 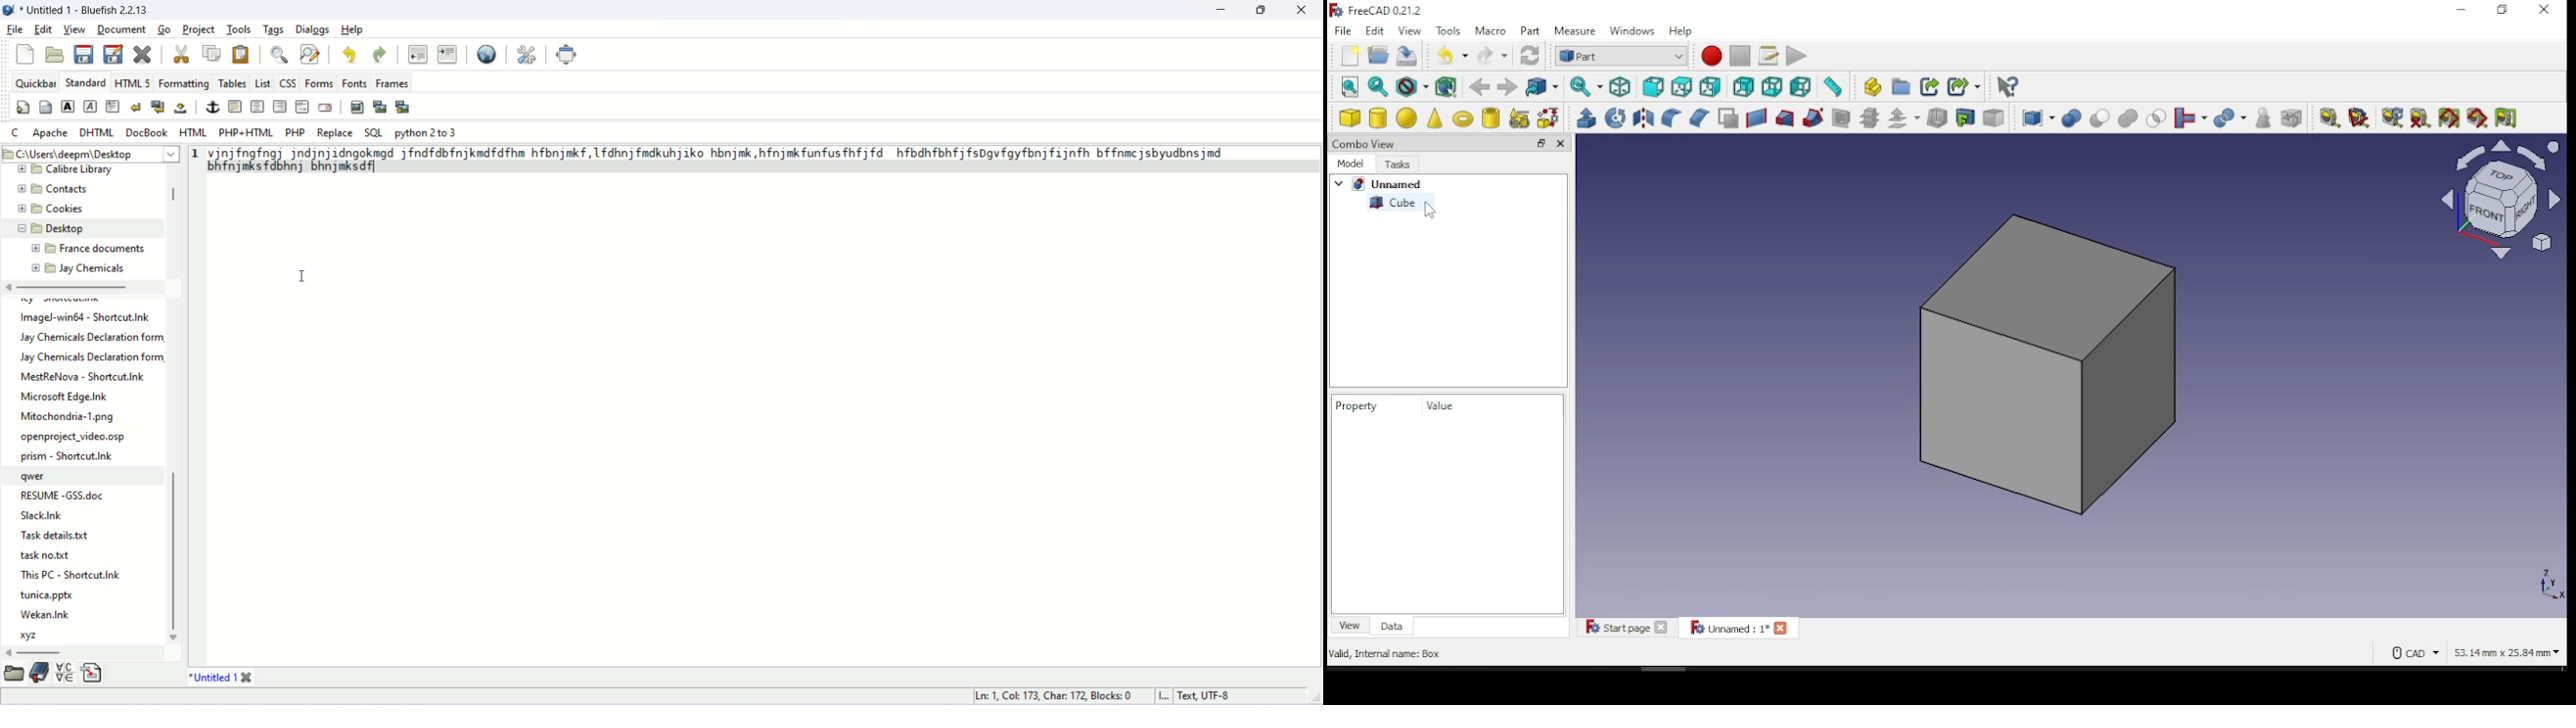 I want to click on view, so click(x=1409, y=30).